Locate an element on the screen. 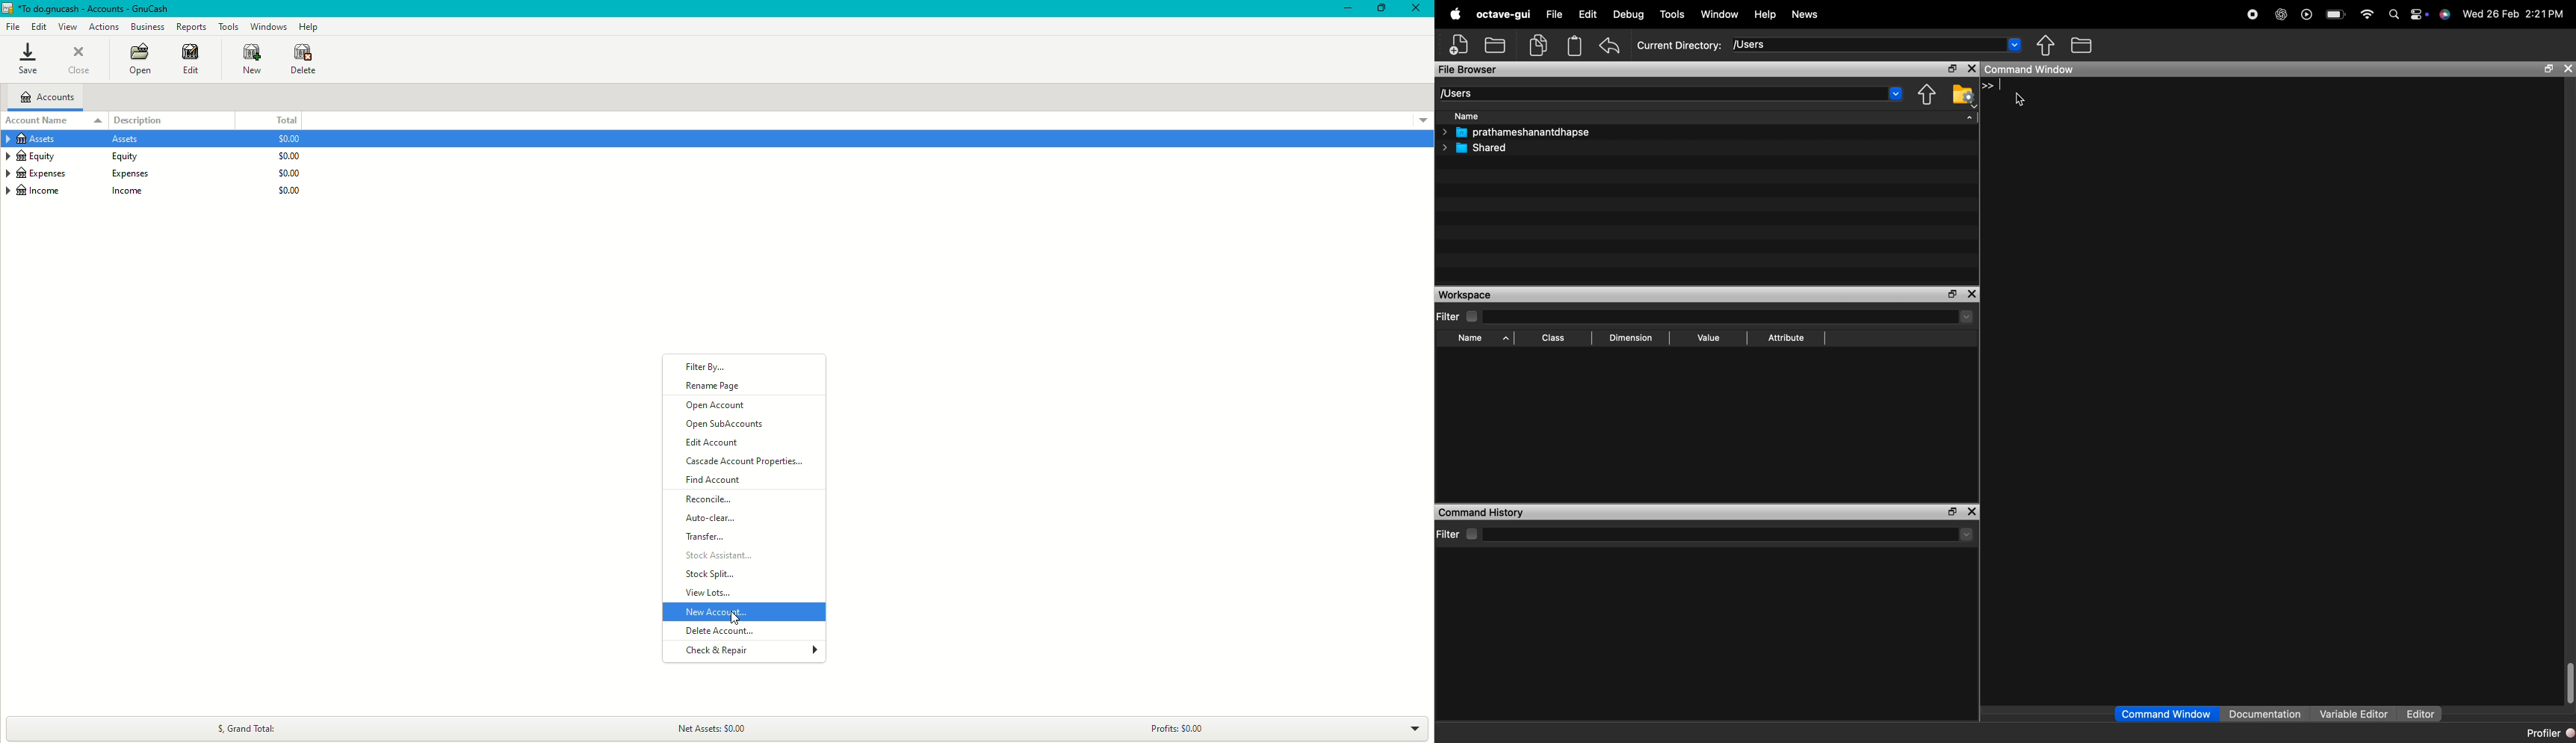 This screenshot has height=756, width=2576. Find Account is located at coordinates (716, 481).